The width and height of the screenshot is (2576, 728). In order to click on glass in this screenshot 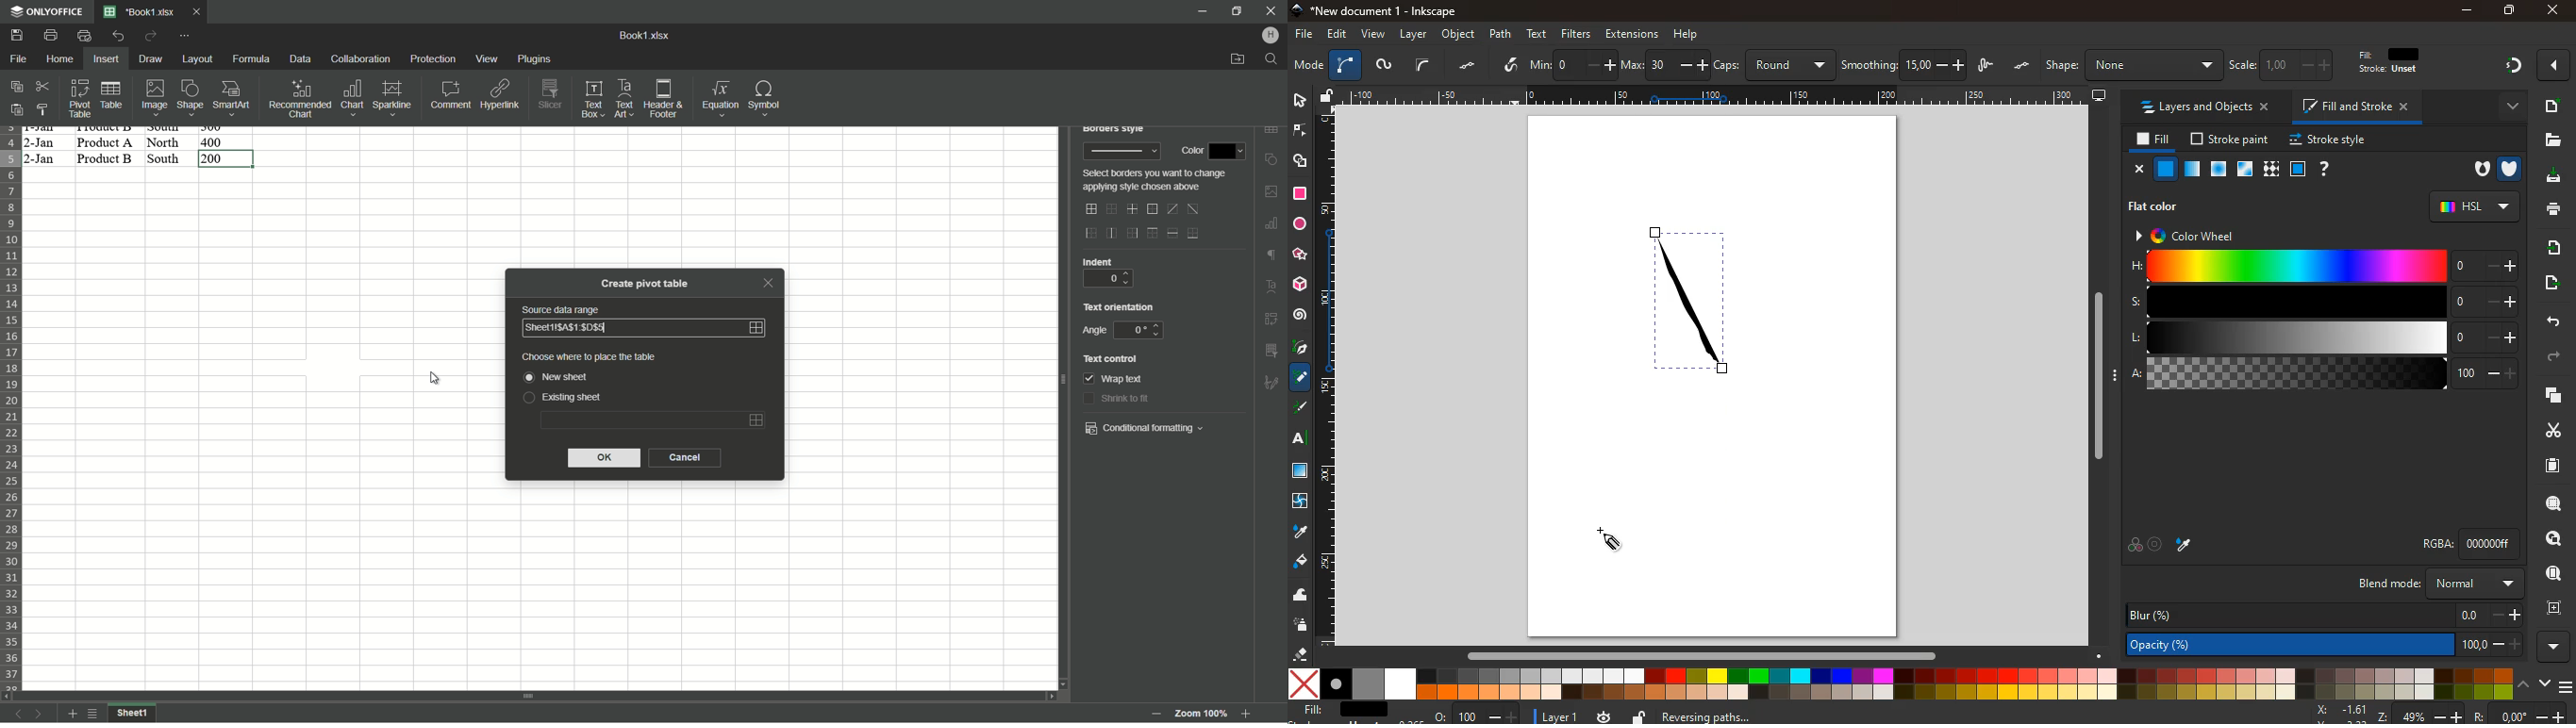, I will do `click(2191, 171)`.